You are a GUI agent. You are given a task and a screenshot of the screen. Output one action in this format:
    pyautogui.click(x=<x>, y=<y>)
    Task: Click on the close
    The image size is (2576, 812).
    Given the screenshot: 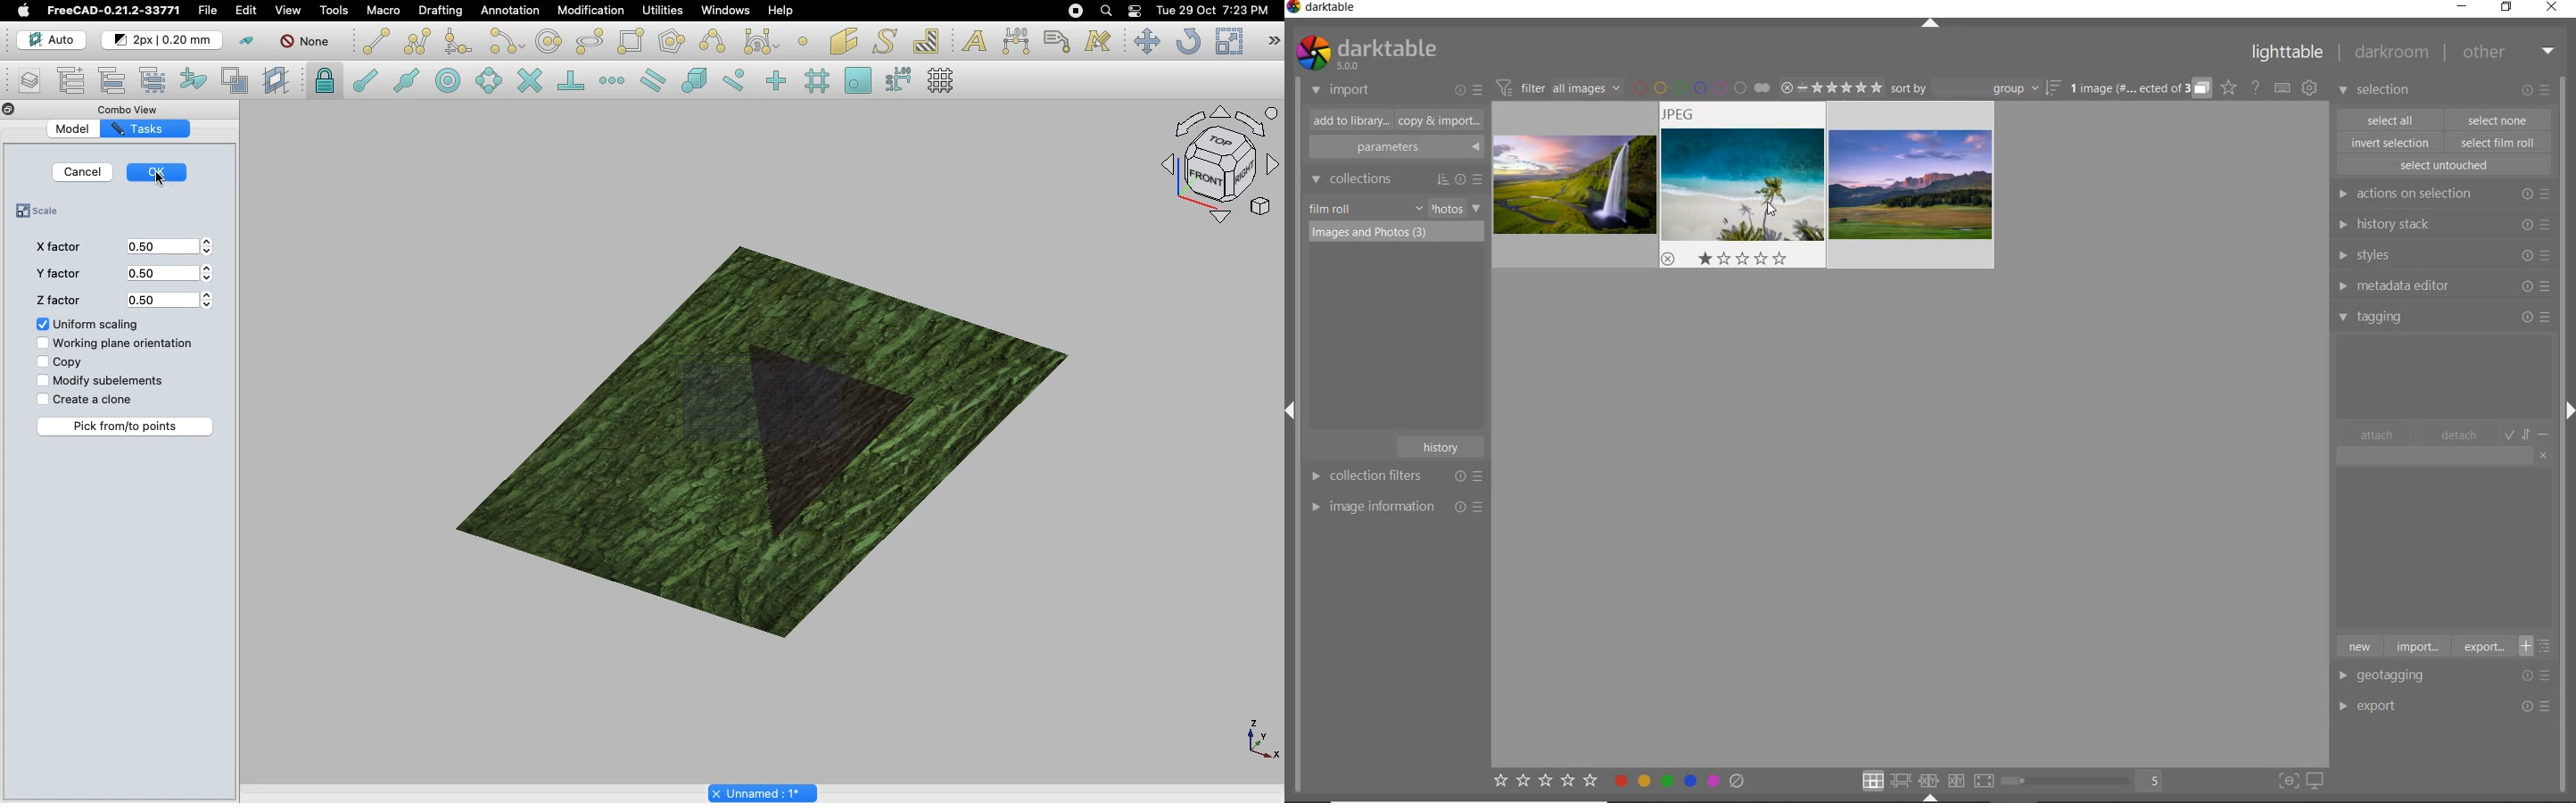 What is the action you would take?
    pyautogui.click(x=2555, y=8)
    